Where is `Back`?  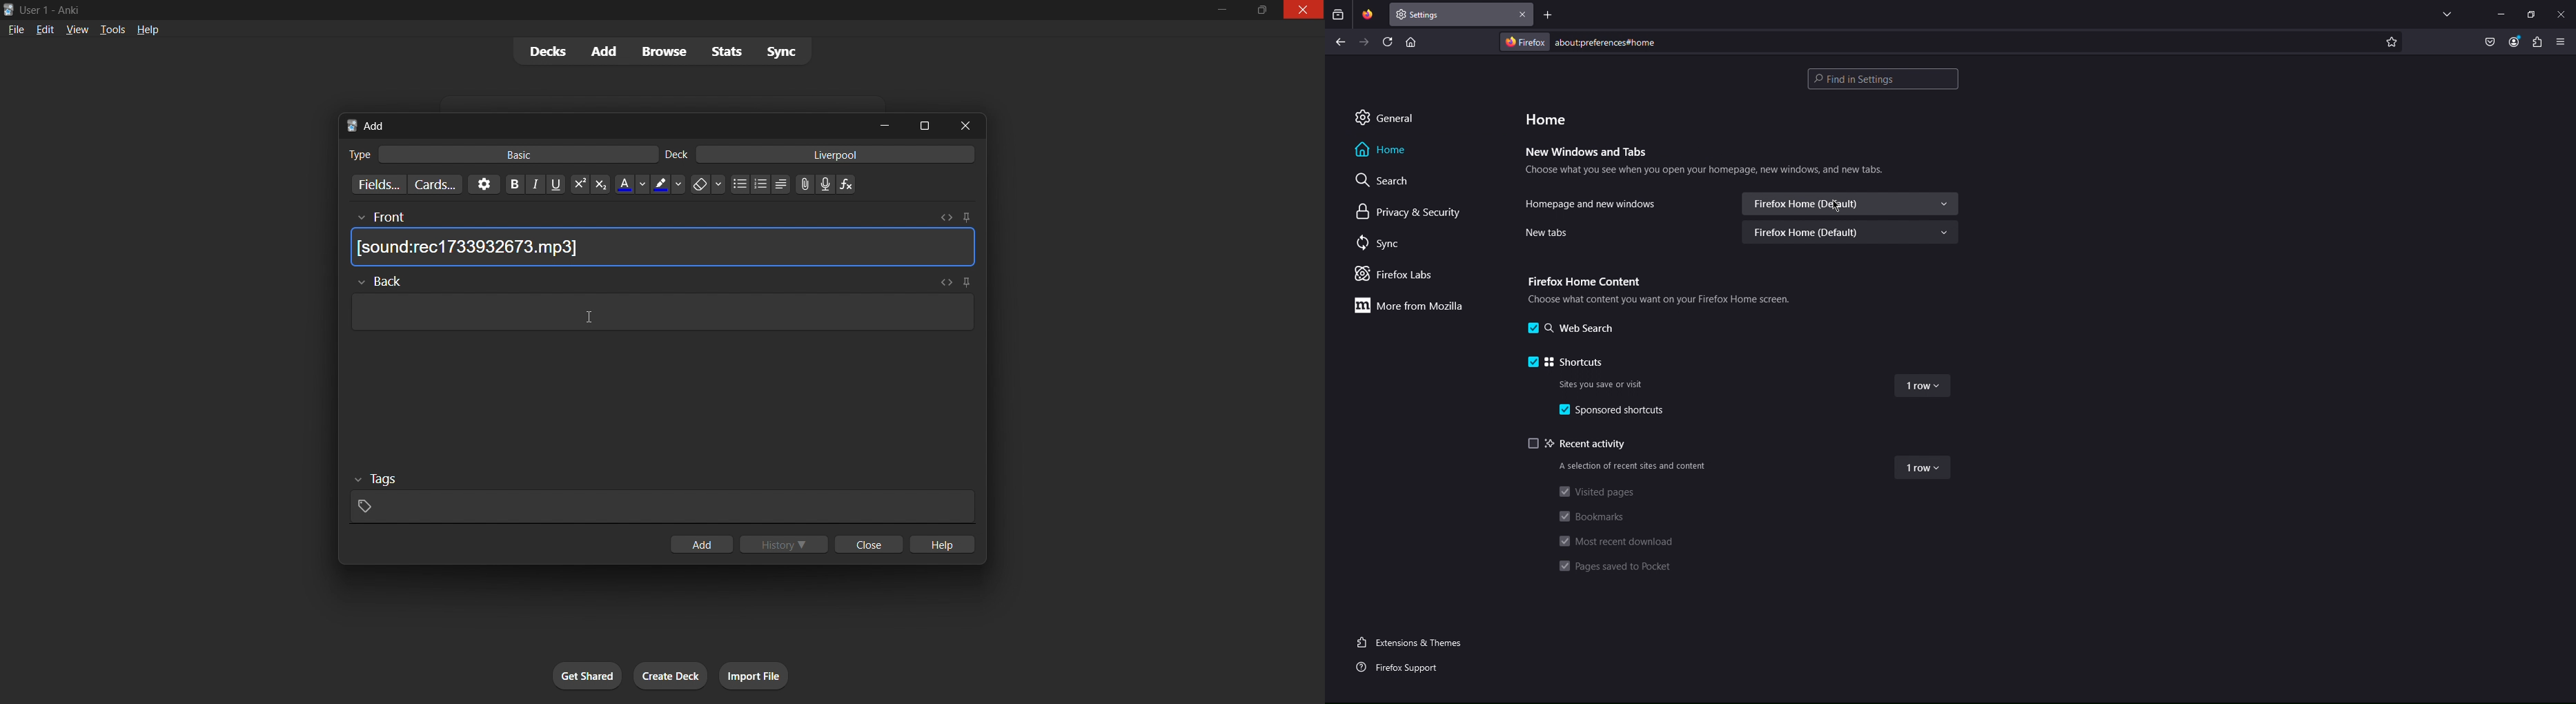
Back is located at coordinates (1341, 42).